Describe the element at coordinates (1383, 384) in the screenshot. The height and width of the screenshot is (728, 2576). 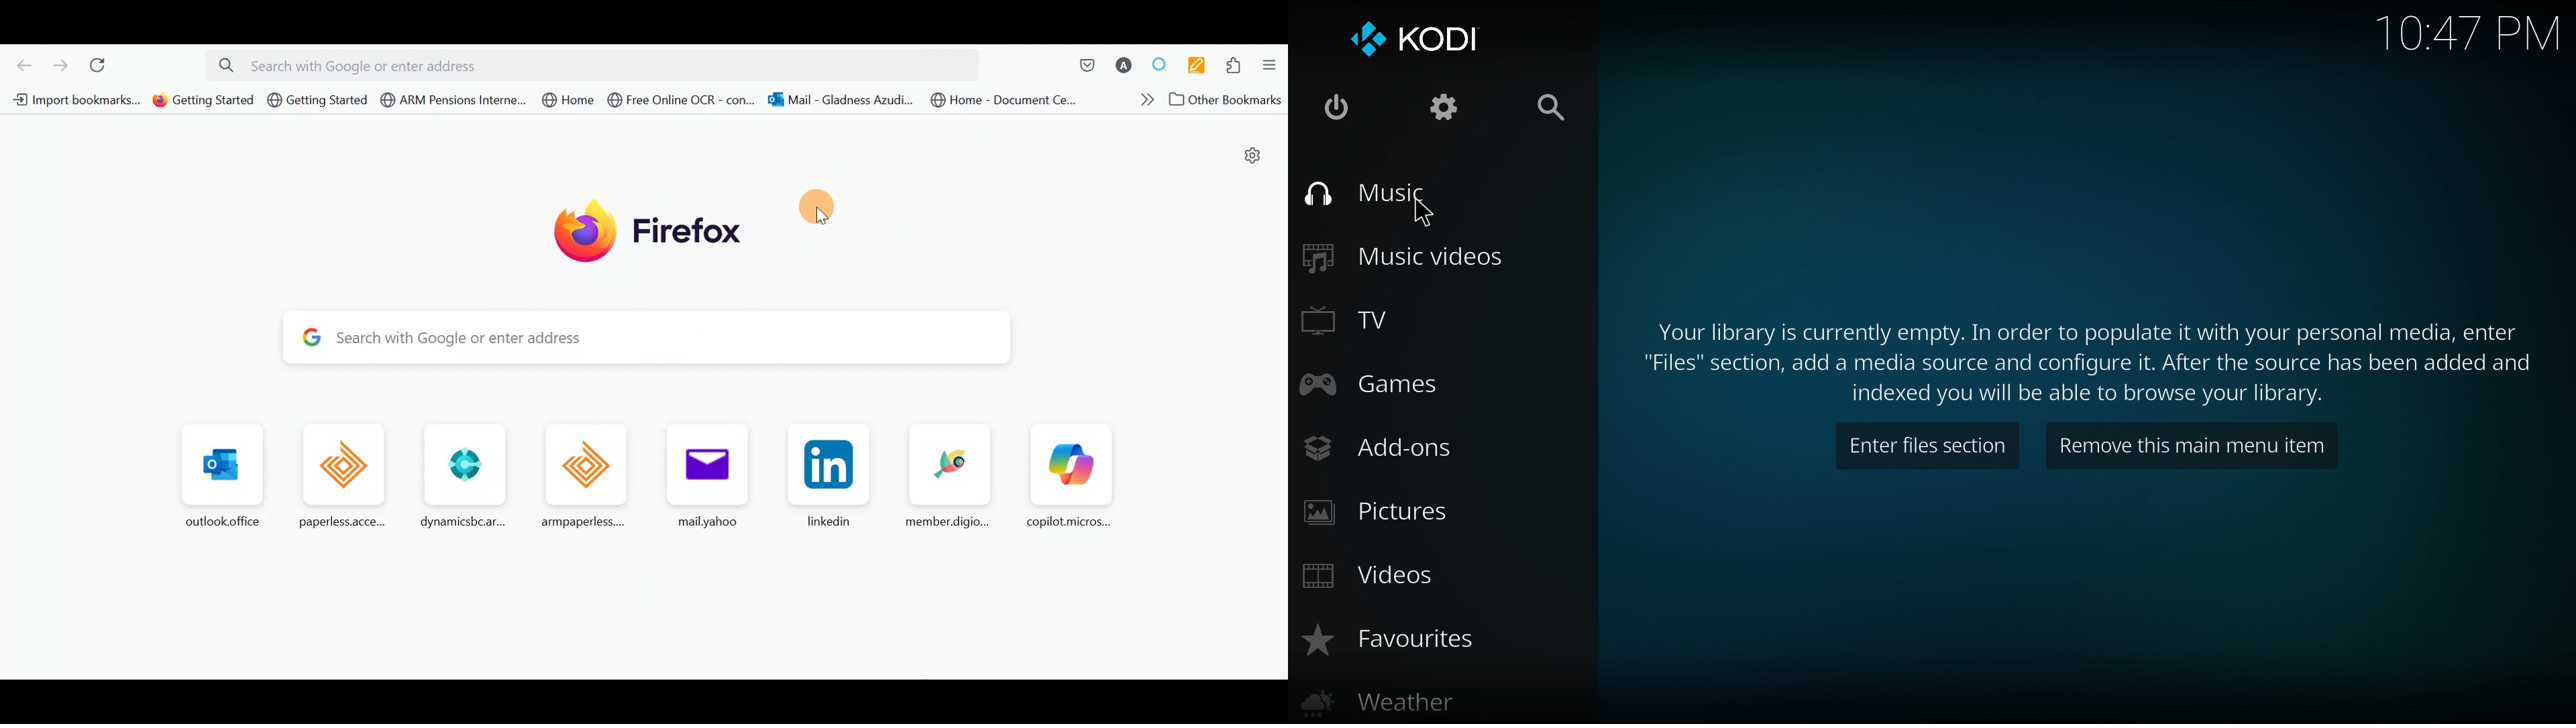
I see `games` at that location.